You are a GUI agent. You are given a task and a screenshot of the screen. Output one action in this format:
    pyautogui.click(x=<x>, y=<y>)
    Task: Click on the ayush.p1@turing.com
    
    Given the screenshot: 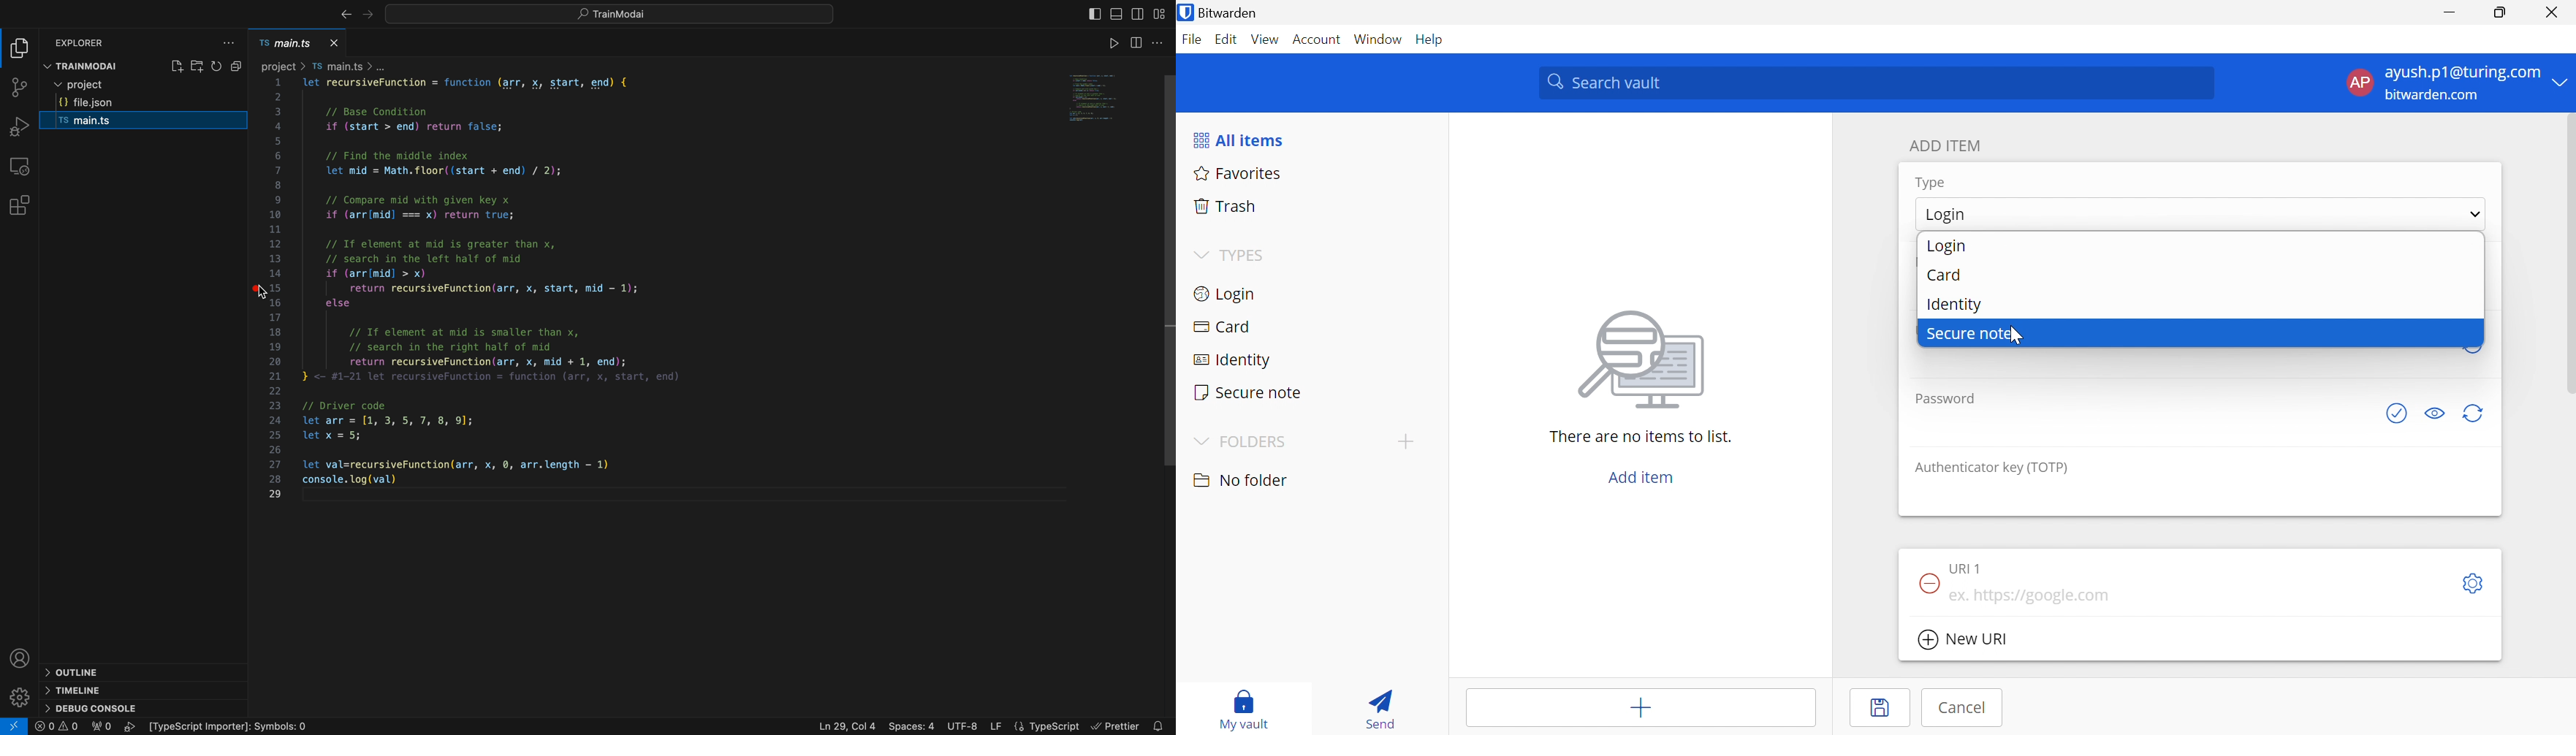 What is the action you would take?
    pyautogui.click(x=2462, y=73)
    